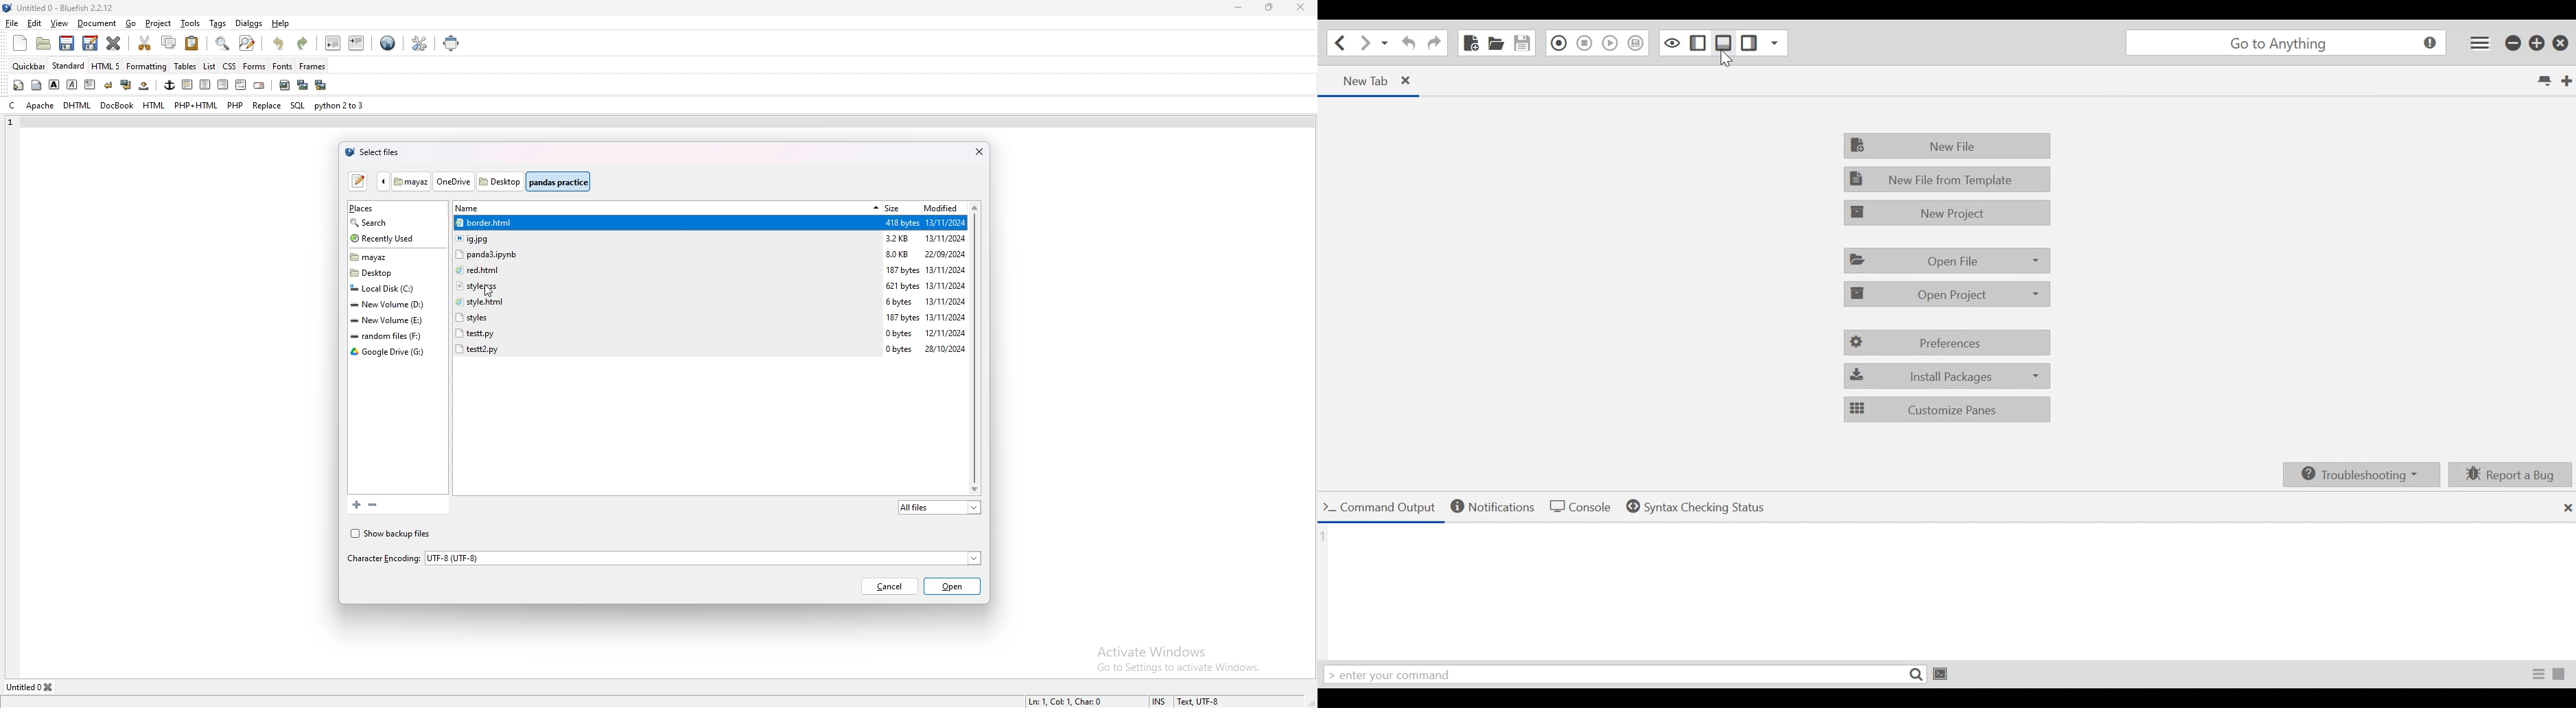 The height and width of the screenshot is (728, 2576). What do you see at coordinates (54, 85) in the screenshot?
I see `bold` at bounding box center [54, 85].